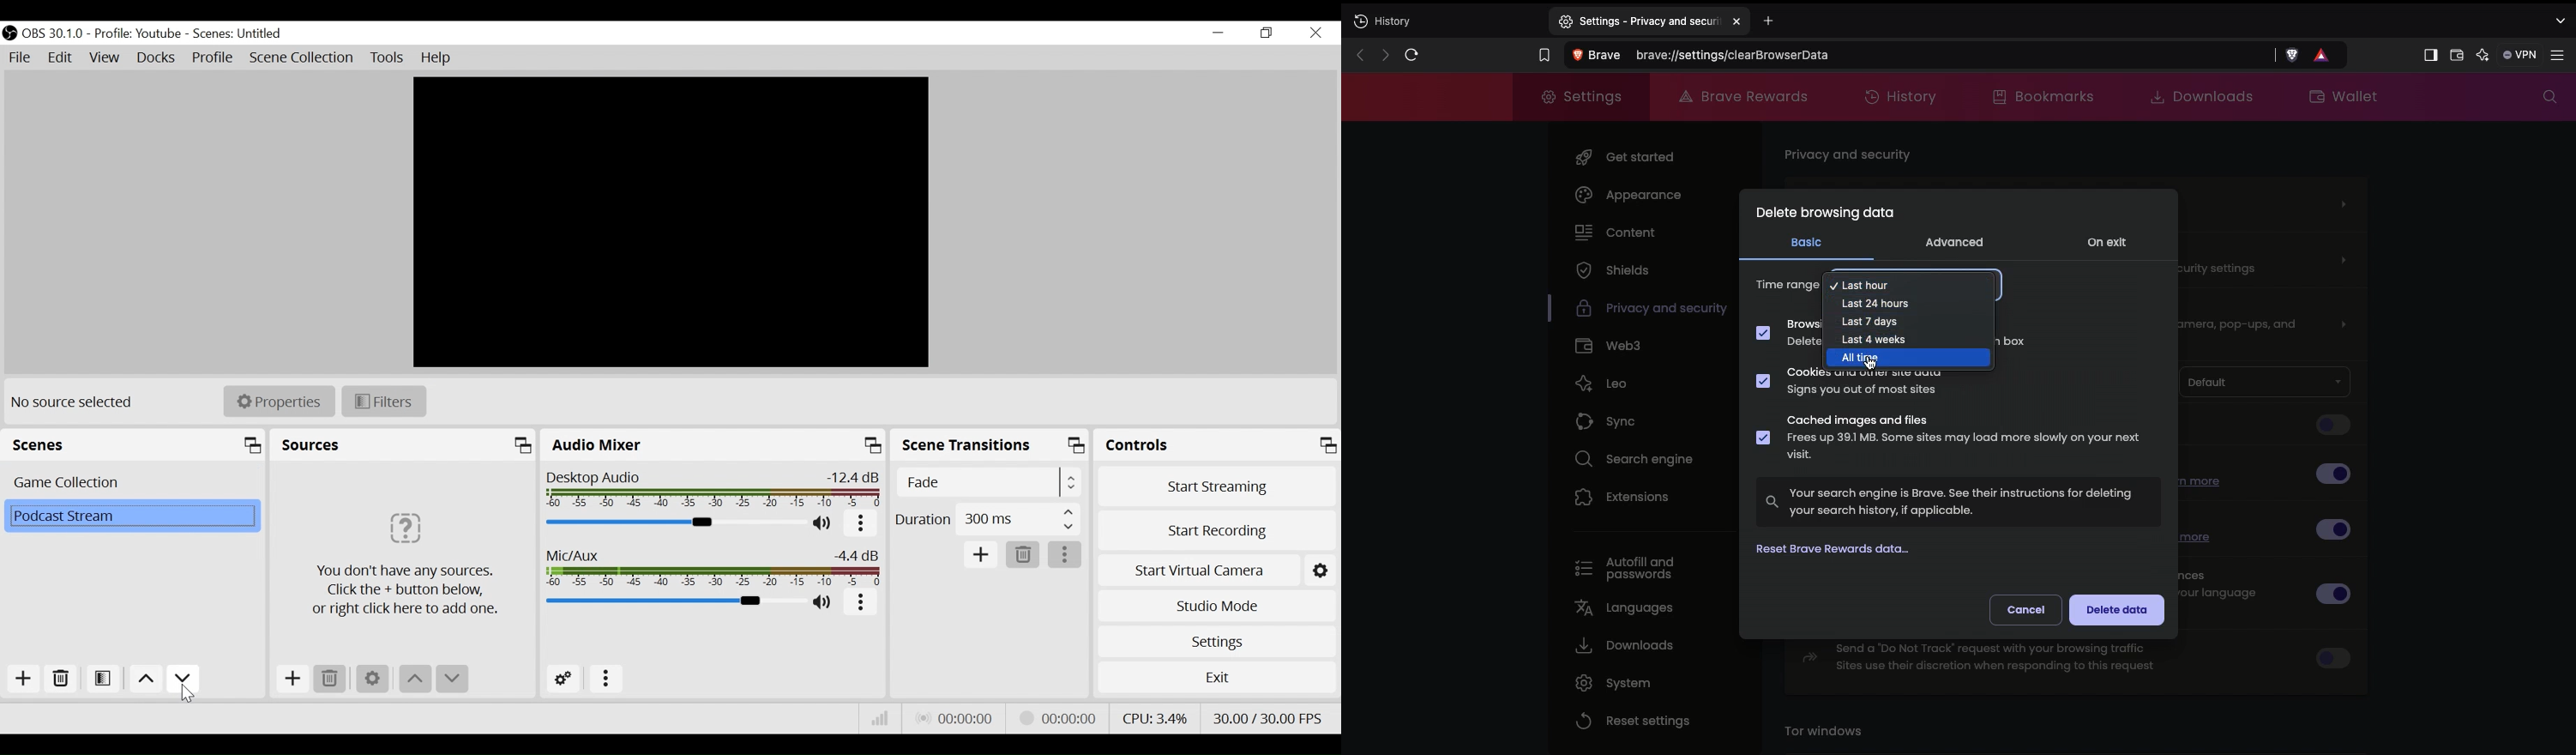  I want to click on Tools, so click(387, 58).